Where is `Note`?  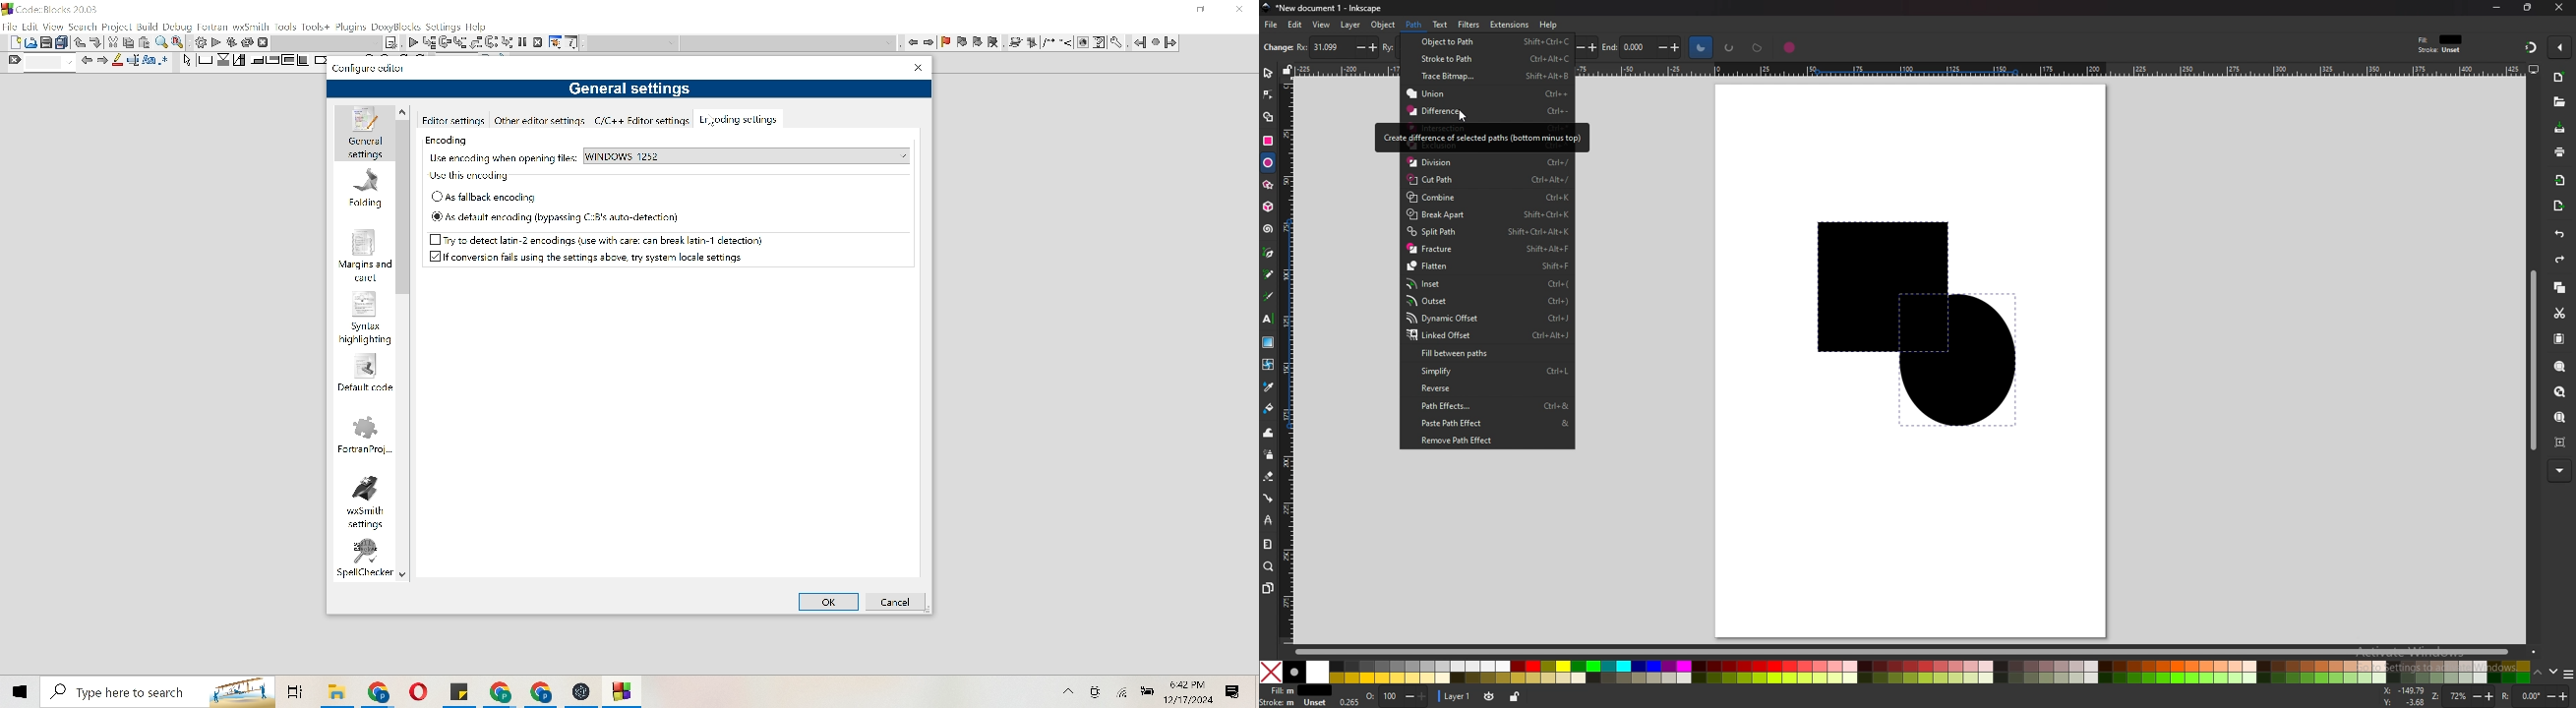 Note is located at coordinates (391, 42).